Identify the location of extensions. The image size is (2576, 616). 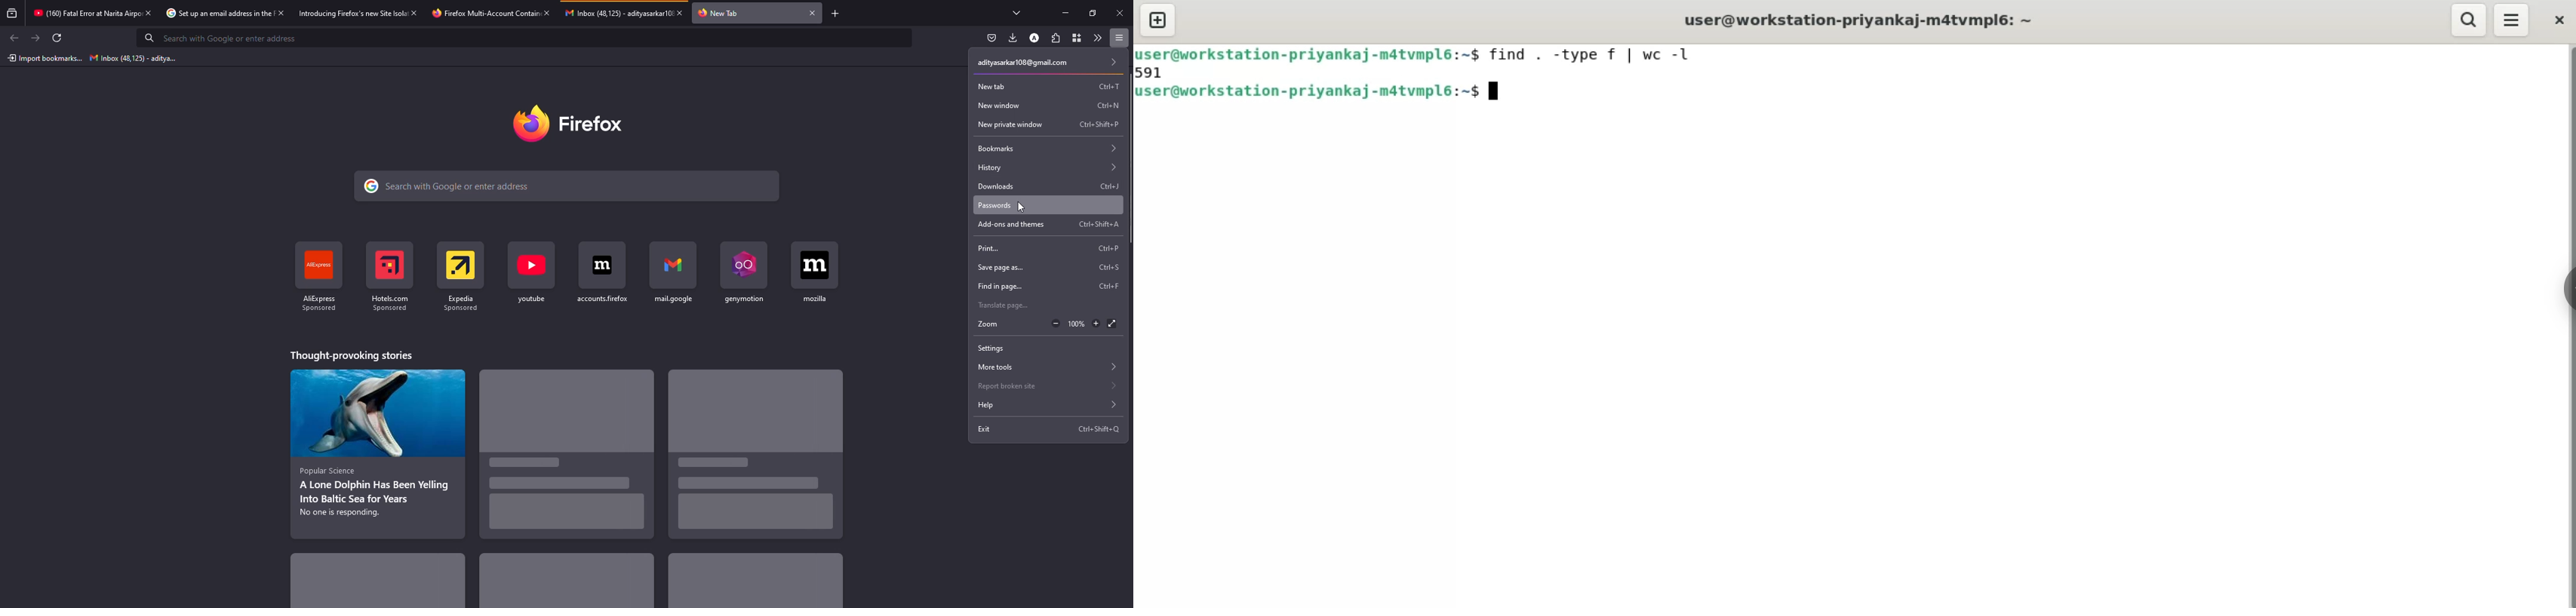
(1055, 38).